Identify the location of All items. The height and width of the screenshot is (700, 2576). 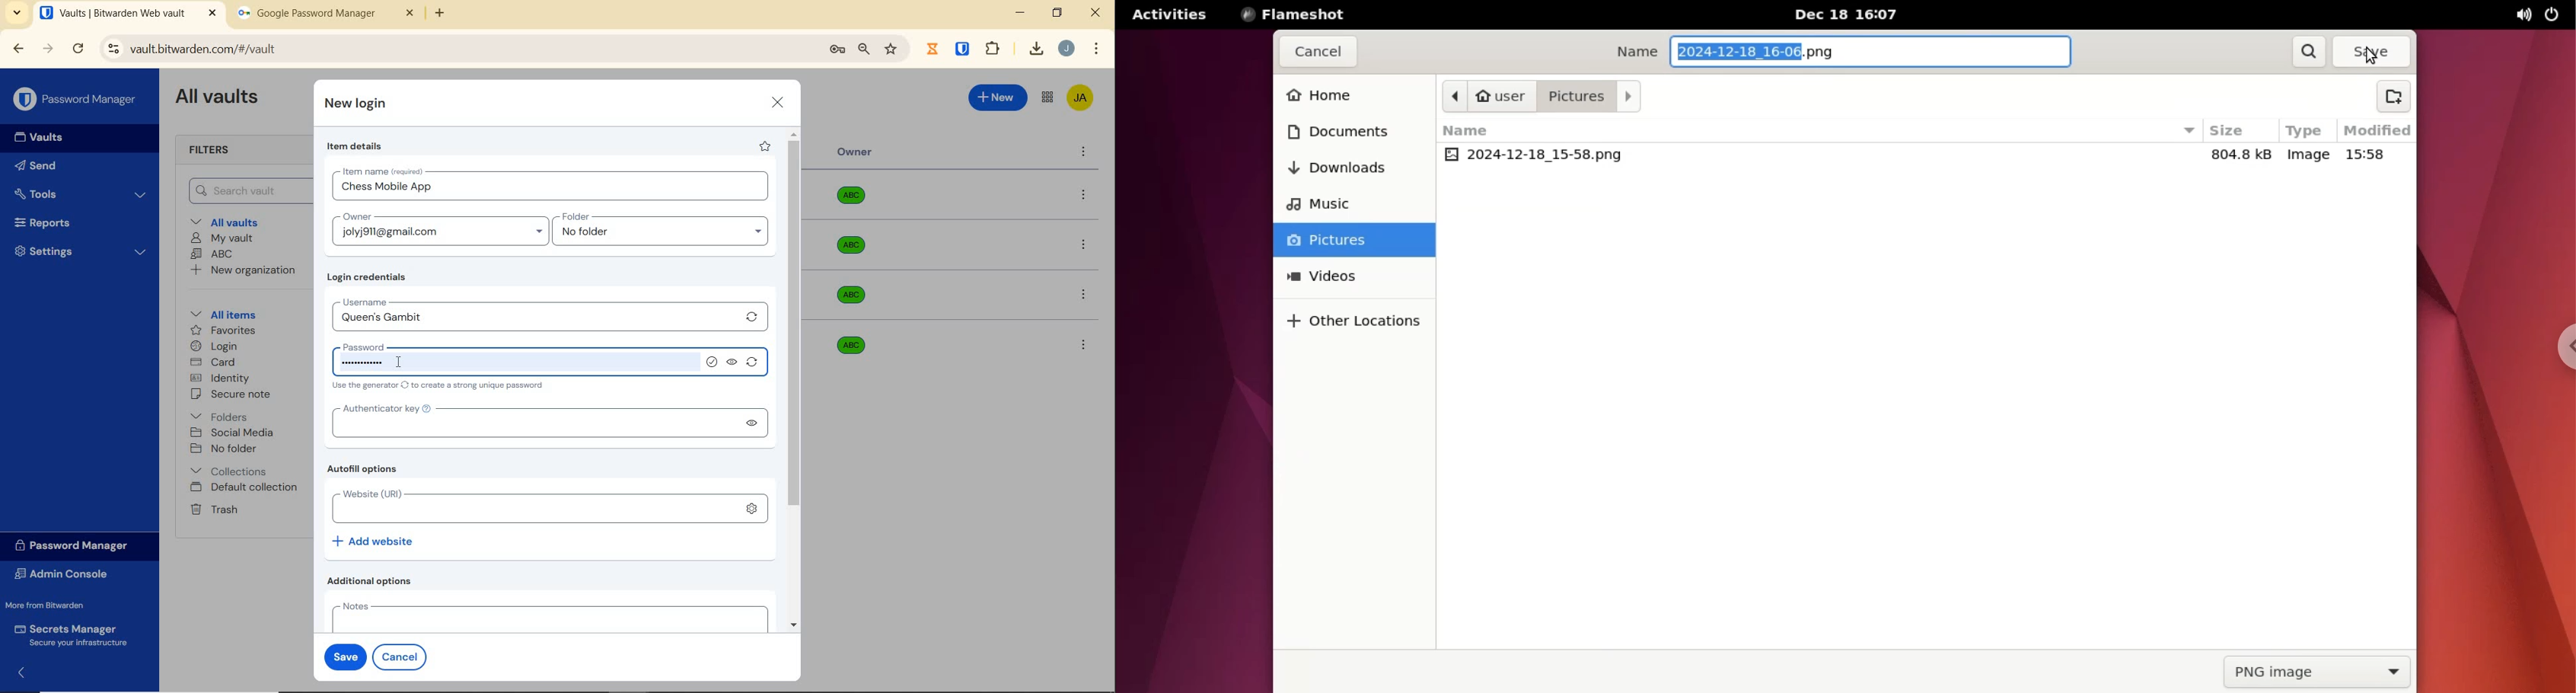
(221, 313).